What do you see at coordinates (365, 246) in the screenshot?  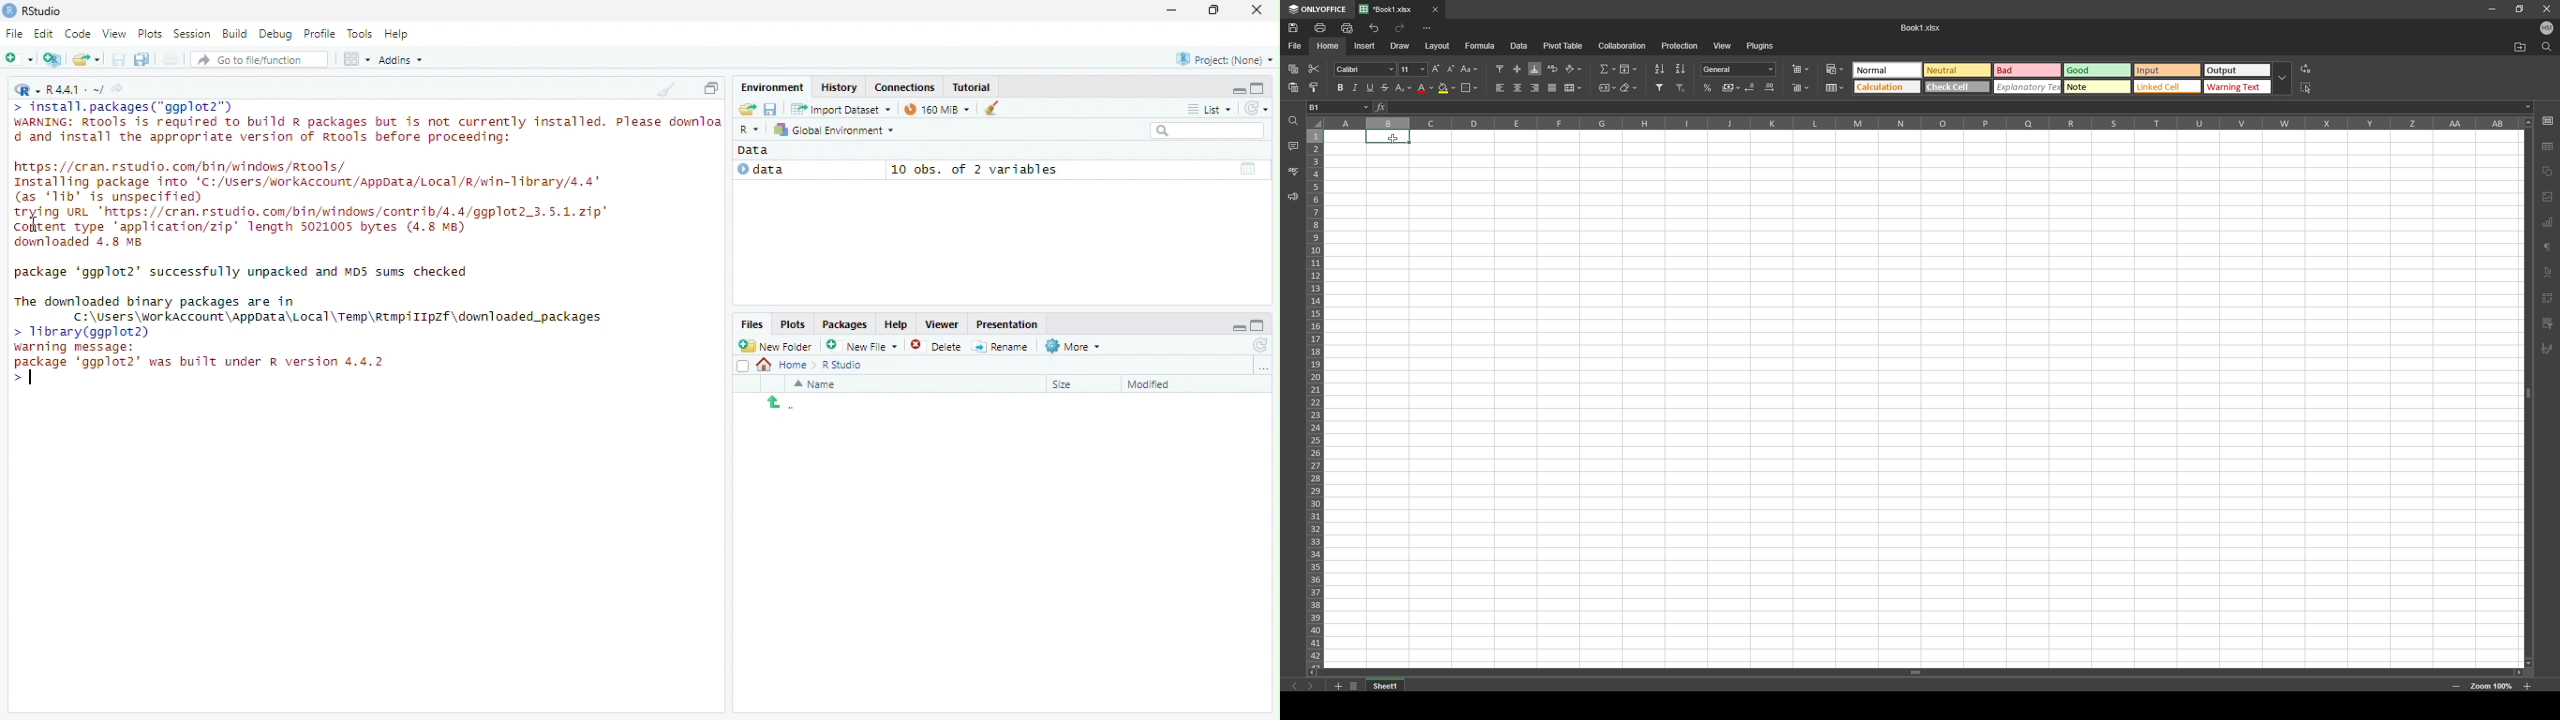 I see `Code - install, packages("ggplot2") WARNING: Rtools is required to build a packages but is not currently installed. Please dounlo d and install the appropriate version of Rtools before proceeding: https://cran.rstudio.com/bin/windows/tools/Installing package into 'C:/Users/workAccount/AppData/Local/R/win-11brary/4,4 (as 'Tib' is unspecified) trying URL "https://cran.rstudio.com/bin/windows/contrib/4.4/ggplot2.3.5.1.21p Content type application/zip" length 5021005 bytes (4.8 MB) dounloaded 4.8 8 package 'ggplot2' successfully unpacked and NOS sums checked. The downloaded binary packages are in 기 C:\Users\workAccount\AppData\Local\Temp\Rtap/1IpZf\downloaded packages` at bounding box center [365, 246].